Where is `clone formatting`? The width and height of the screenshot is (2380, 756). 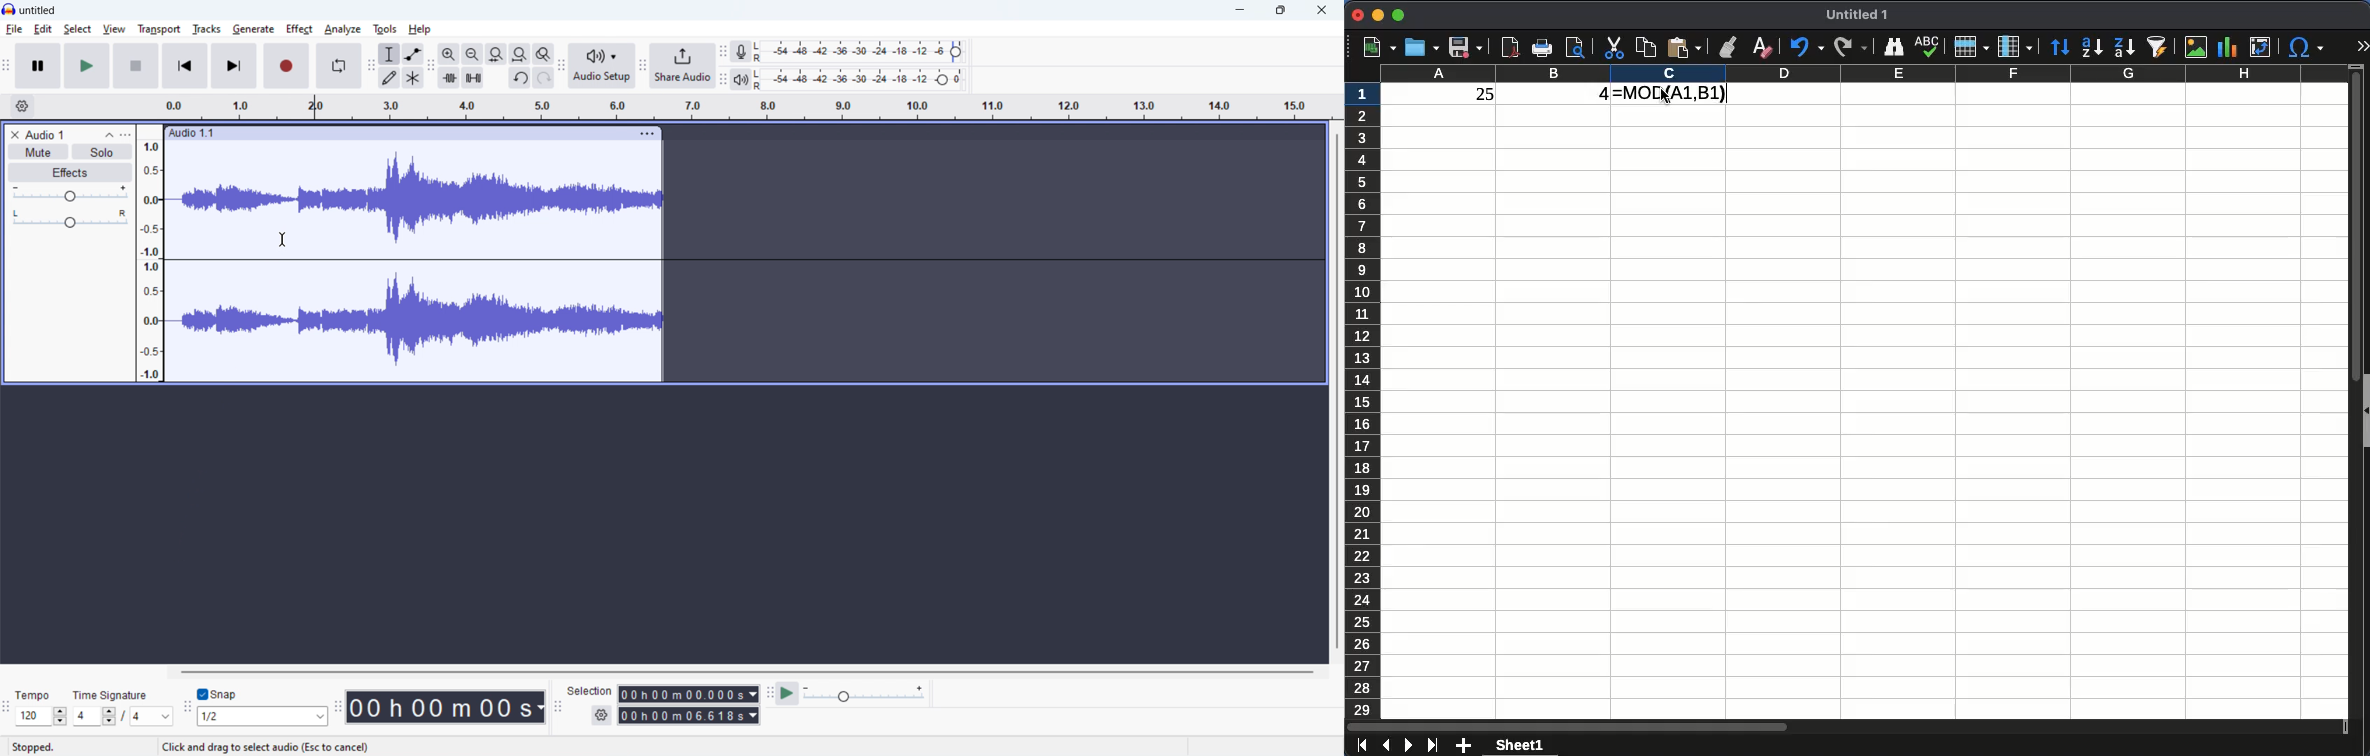
clone formatting is located at coordinates (1727, 46).